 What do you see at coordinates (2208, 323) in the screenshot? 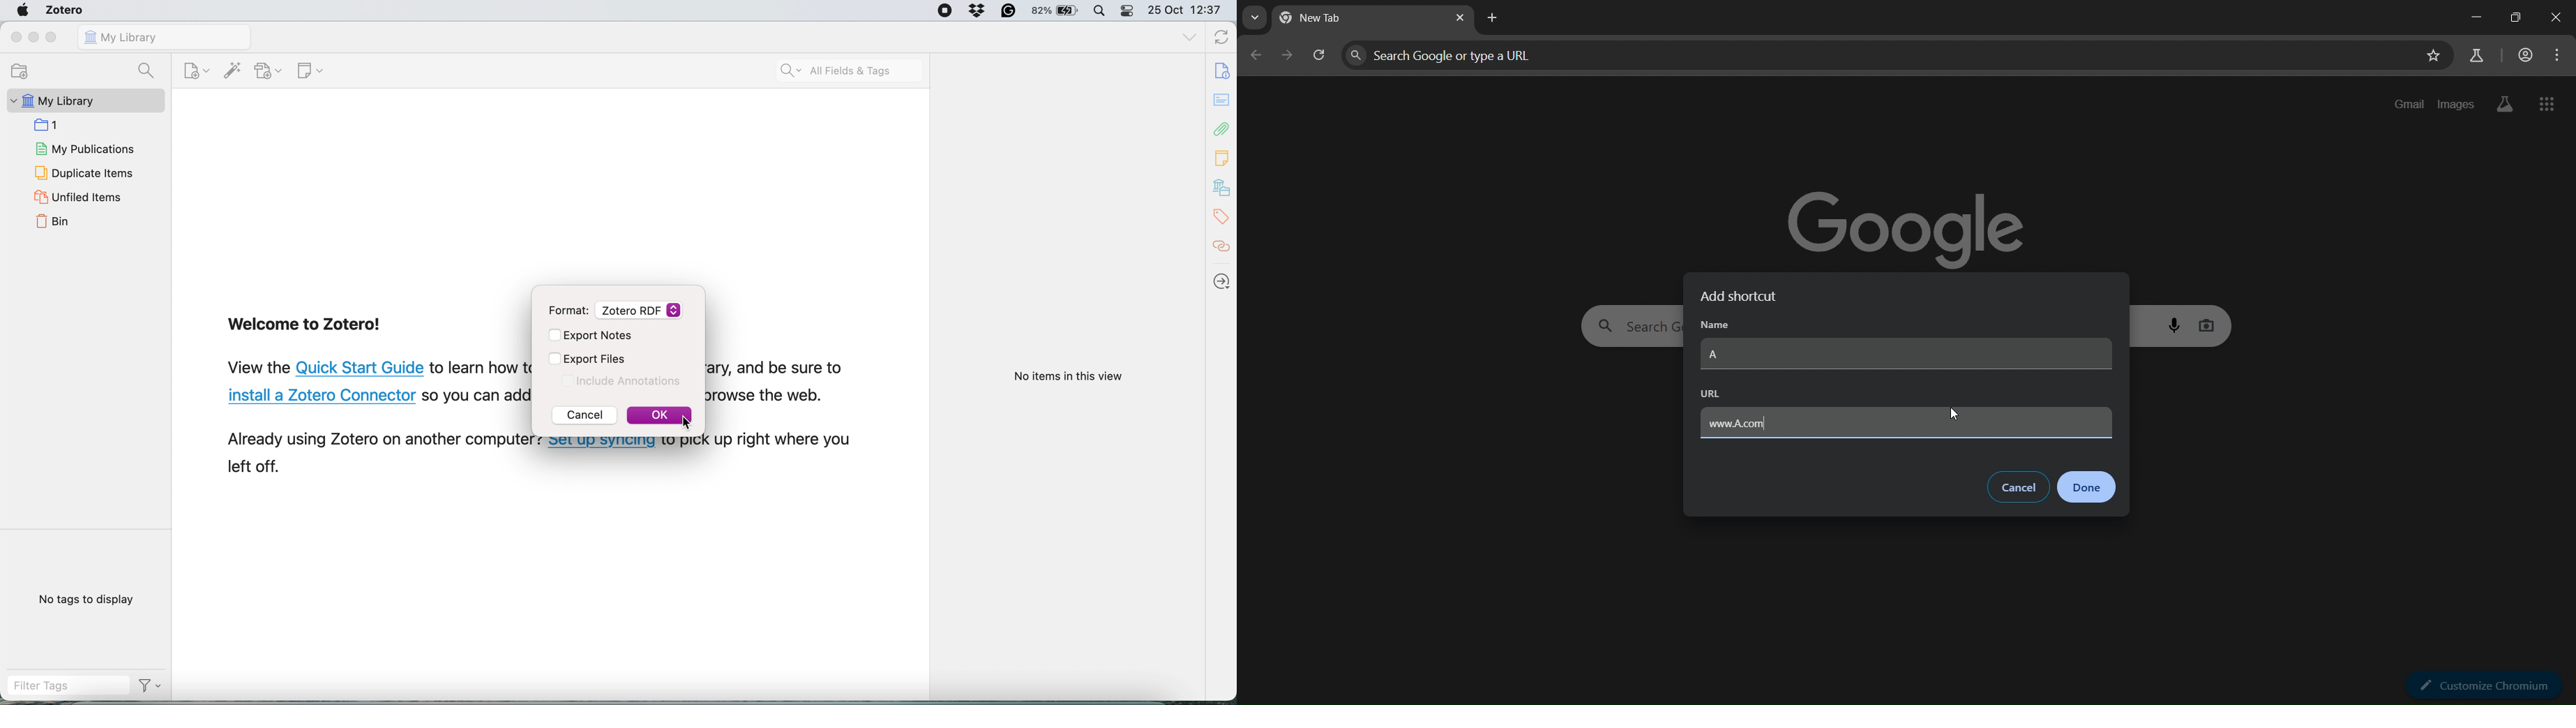
I see `image search` at bounding box center [2208, 323].